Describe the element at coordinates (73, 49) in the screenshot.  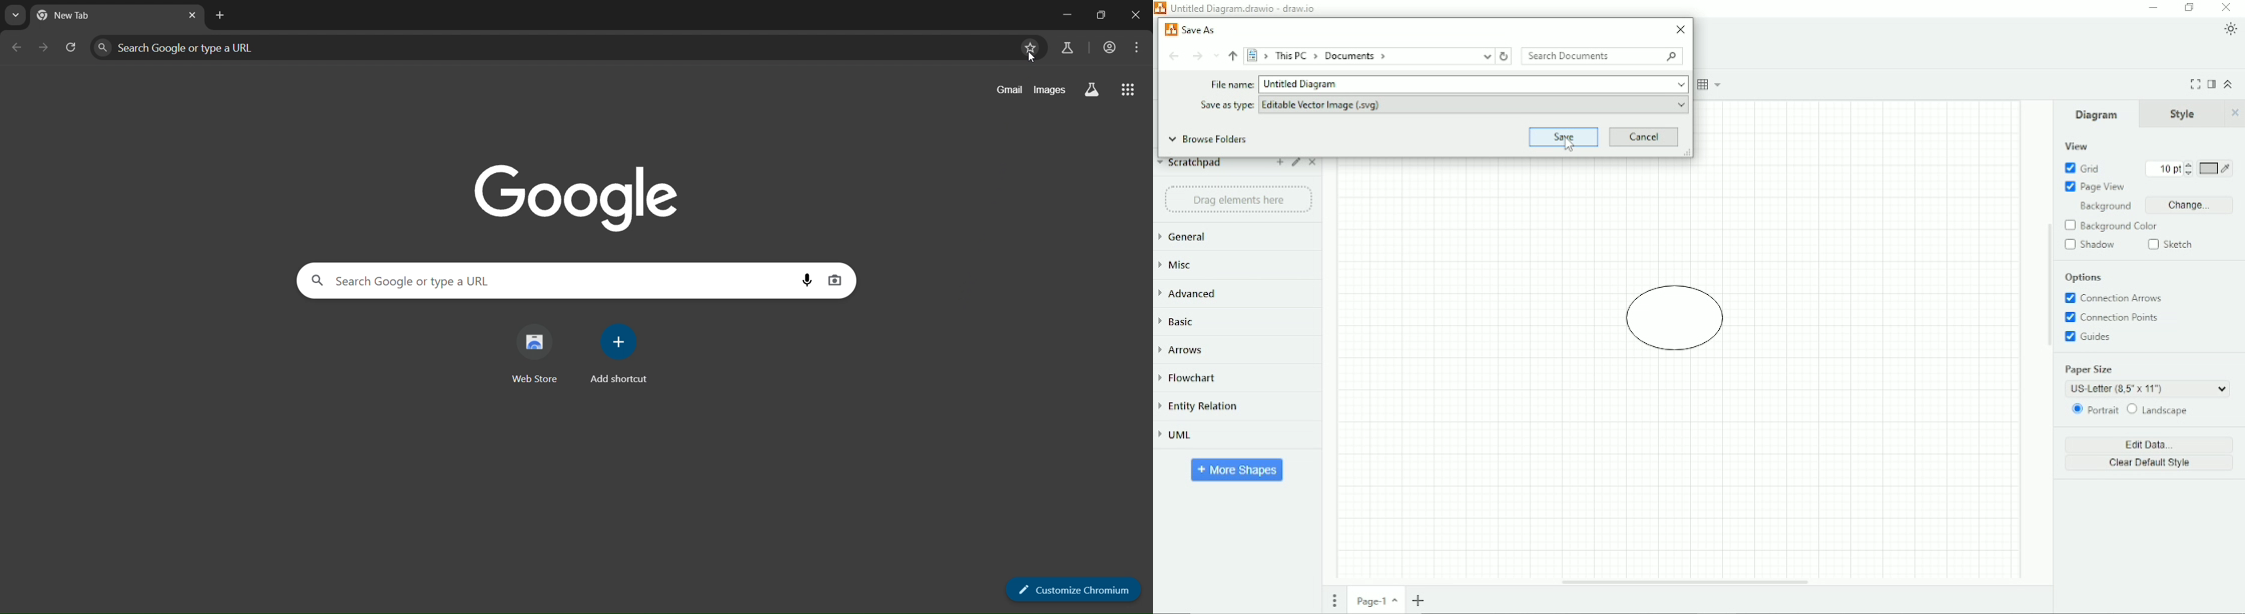
I see `reload page` at that location.